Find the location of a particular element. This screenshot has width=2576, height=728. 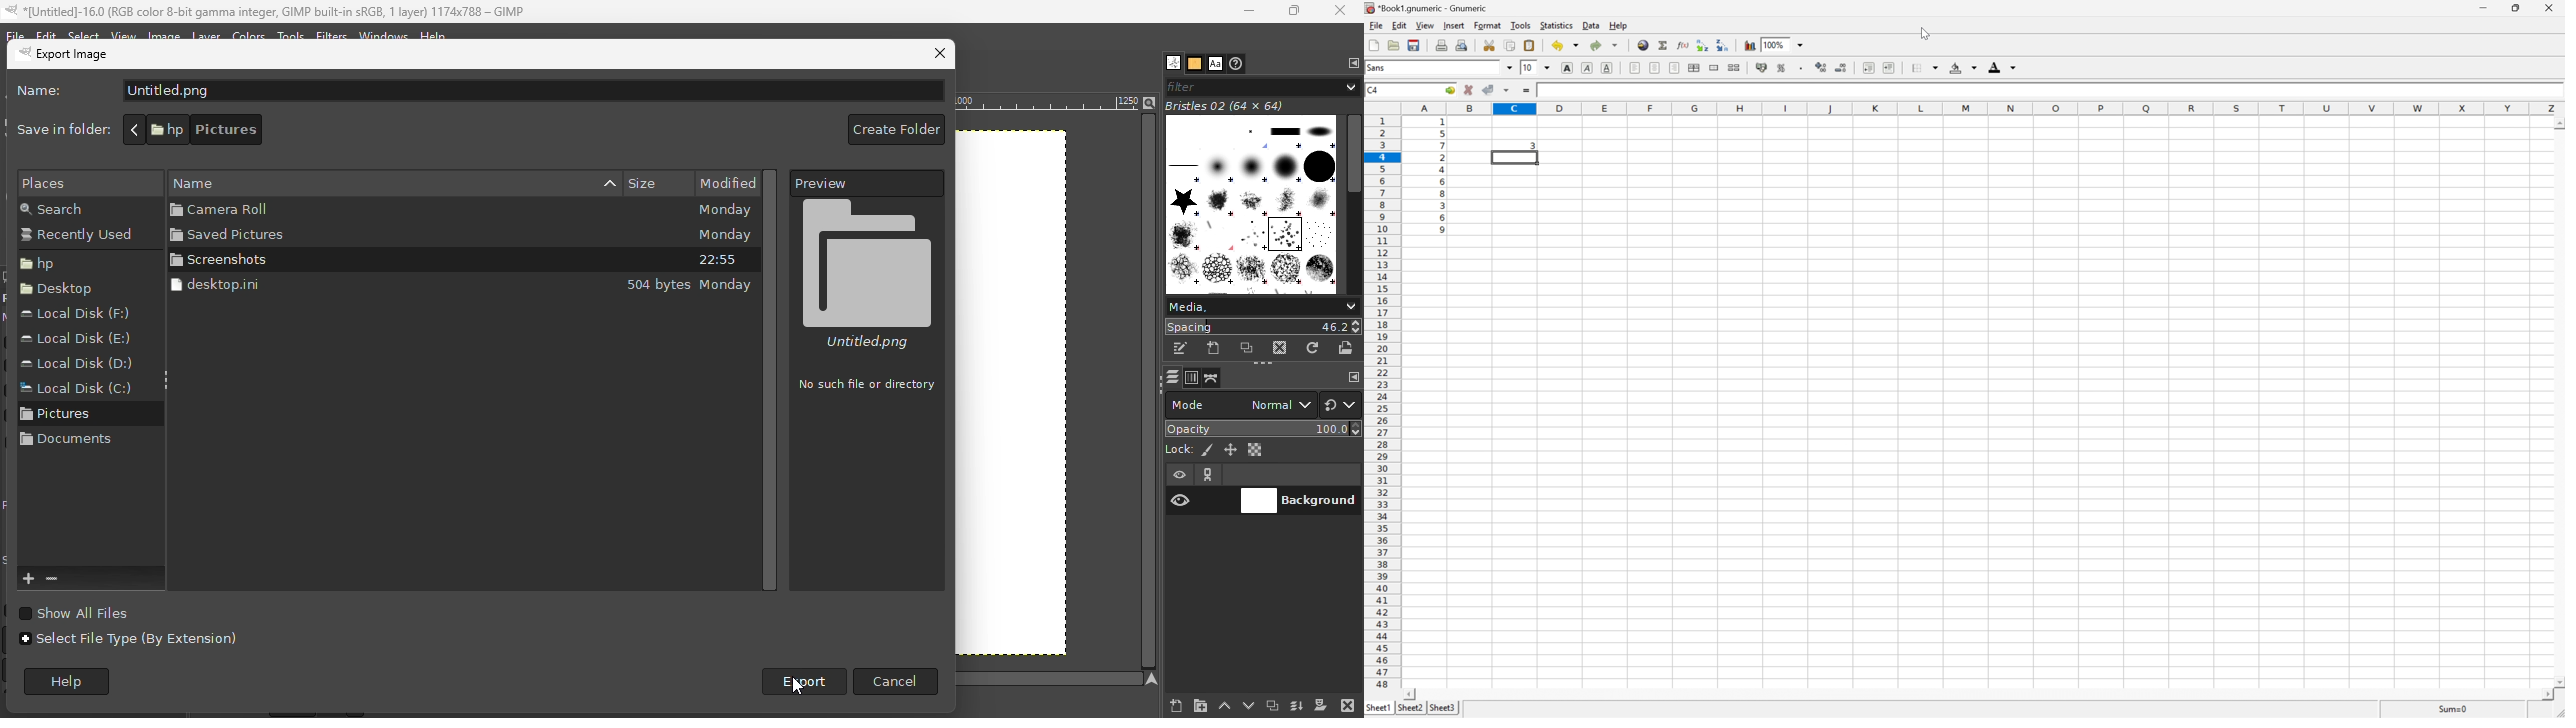

Vertical scroll bar is located at coordinates (775, 378).